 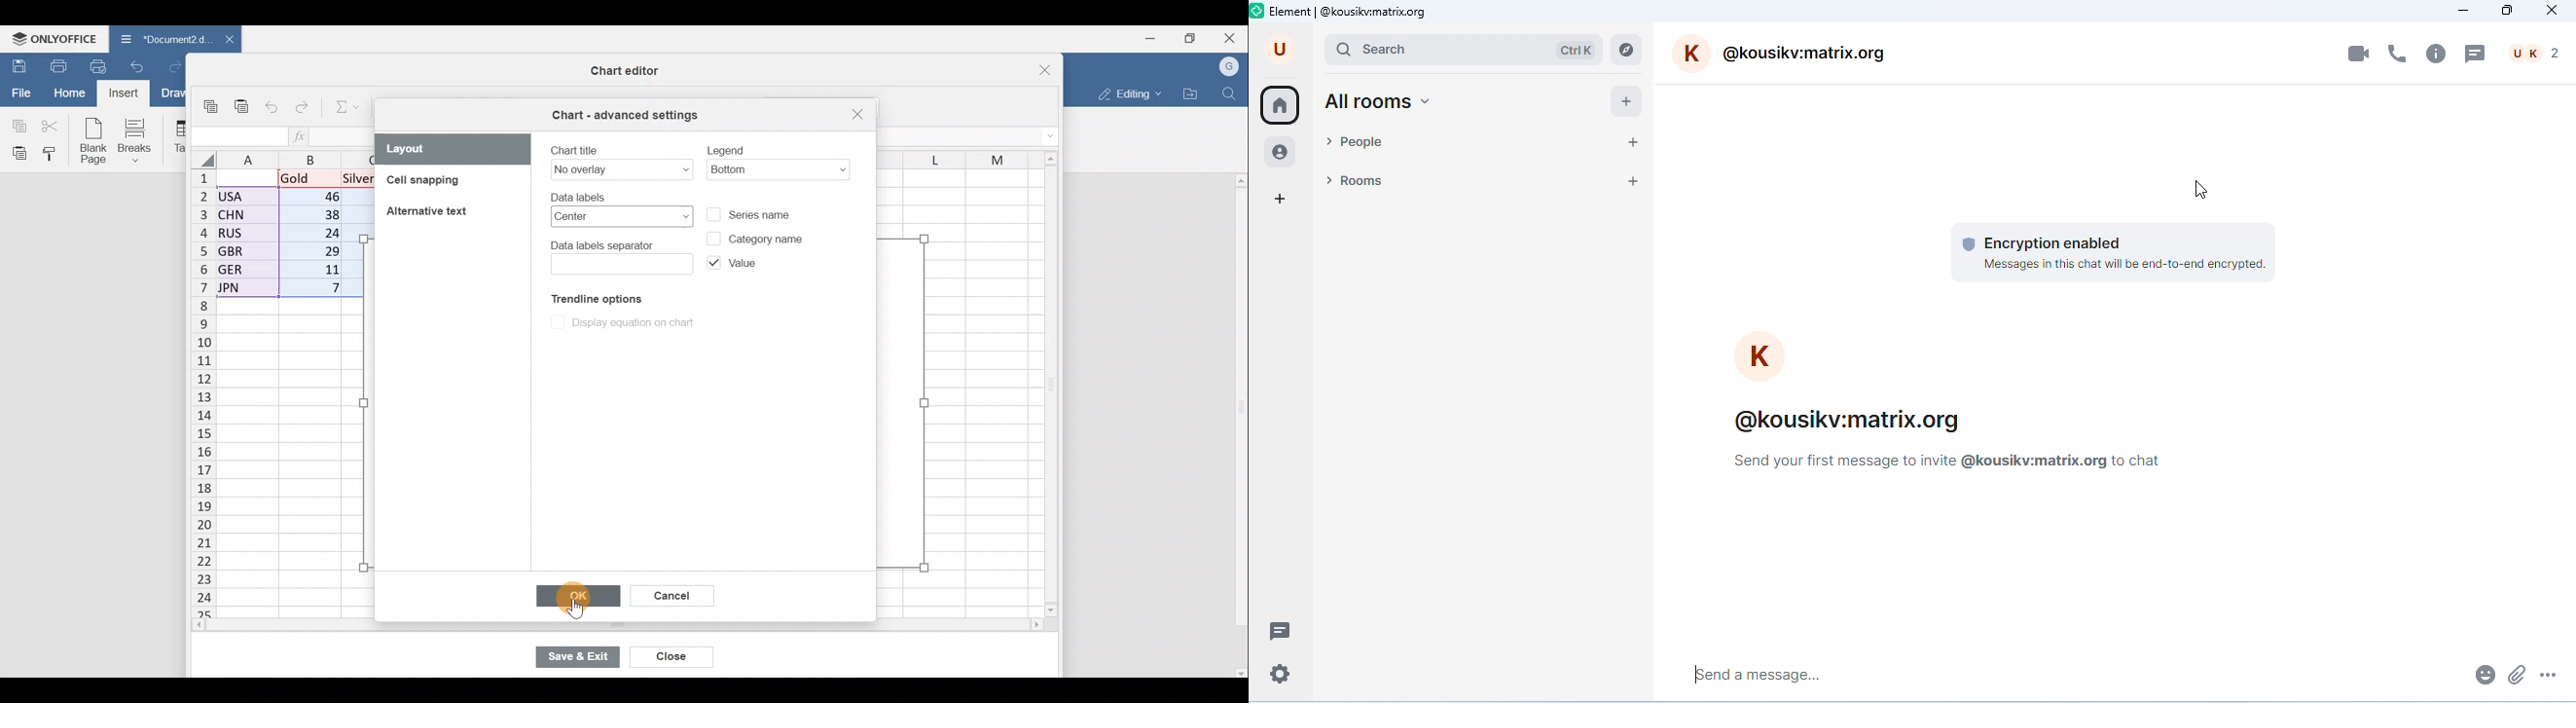 What do you see at coordinates (442, 184) in the screenshot?
I see `Cell snapping` at bounding box center [442, 184].